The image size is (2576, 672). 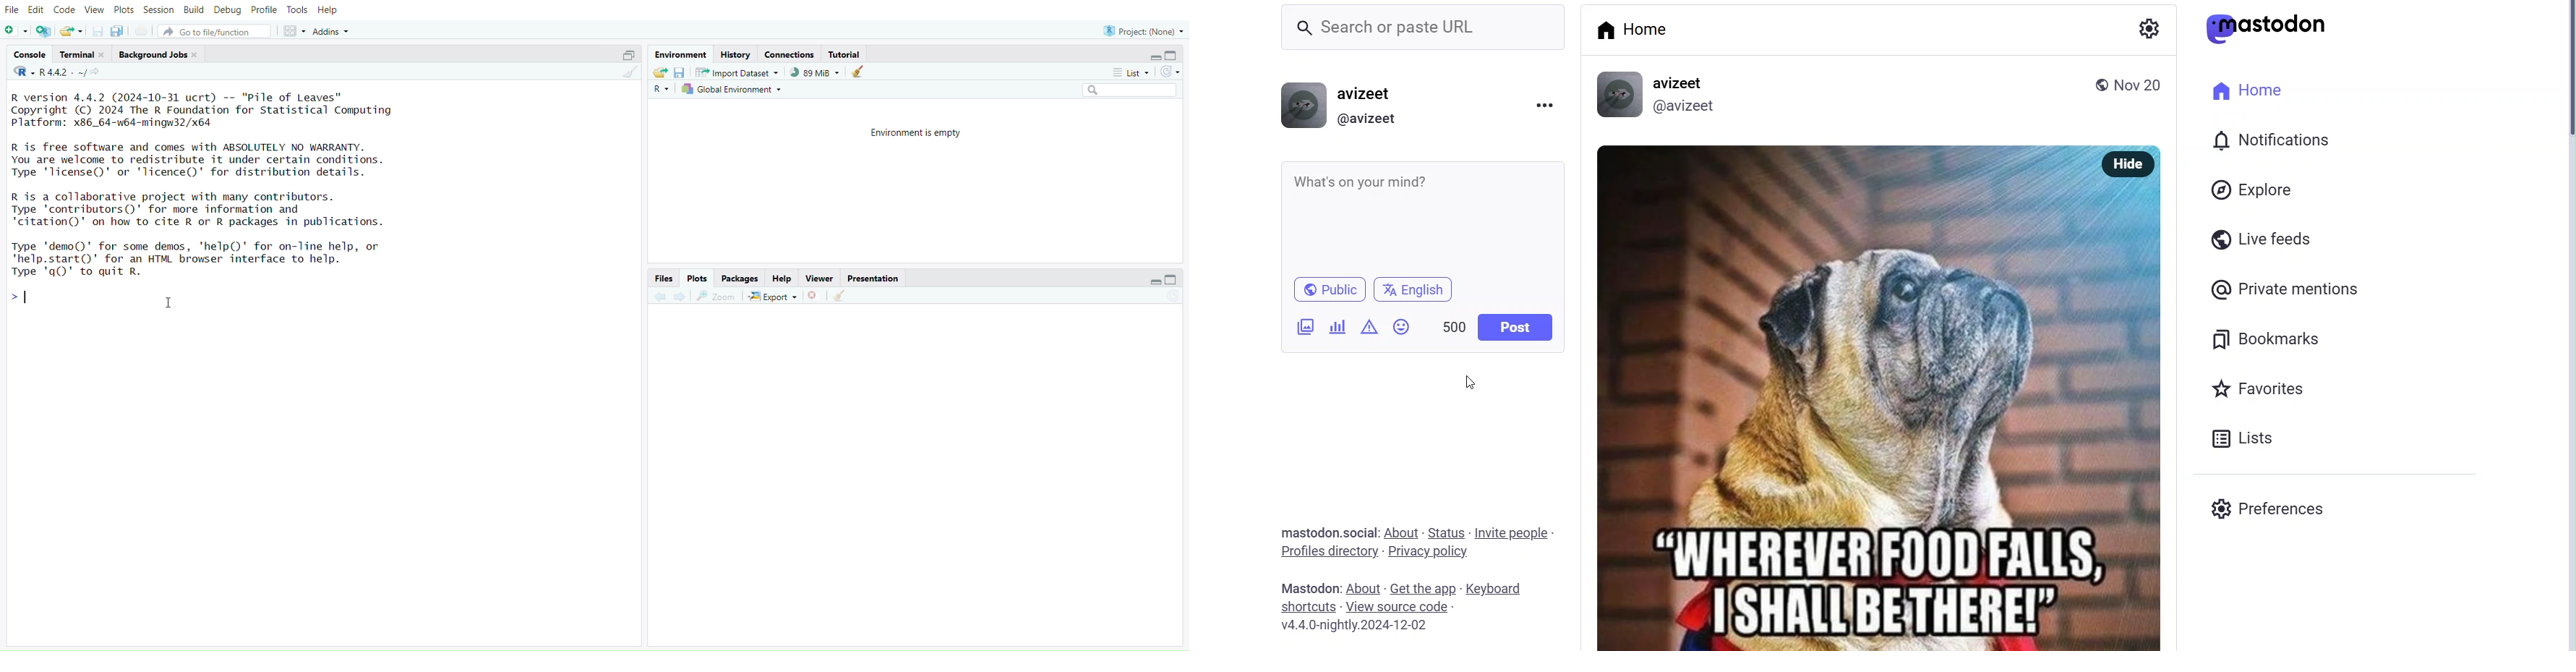 I want to click on Project (Note), so click(x=1142, y=30).